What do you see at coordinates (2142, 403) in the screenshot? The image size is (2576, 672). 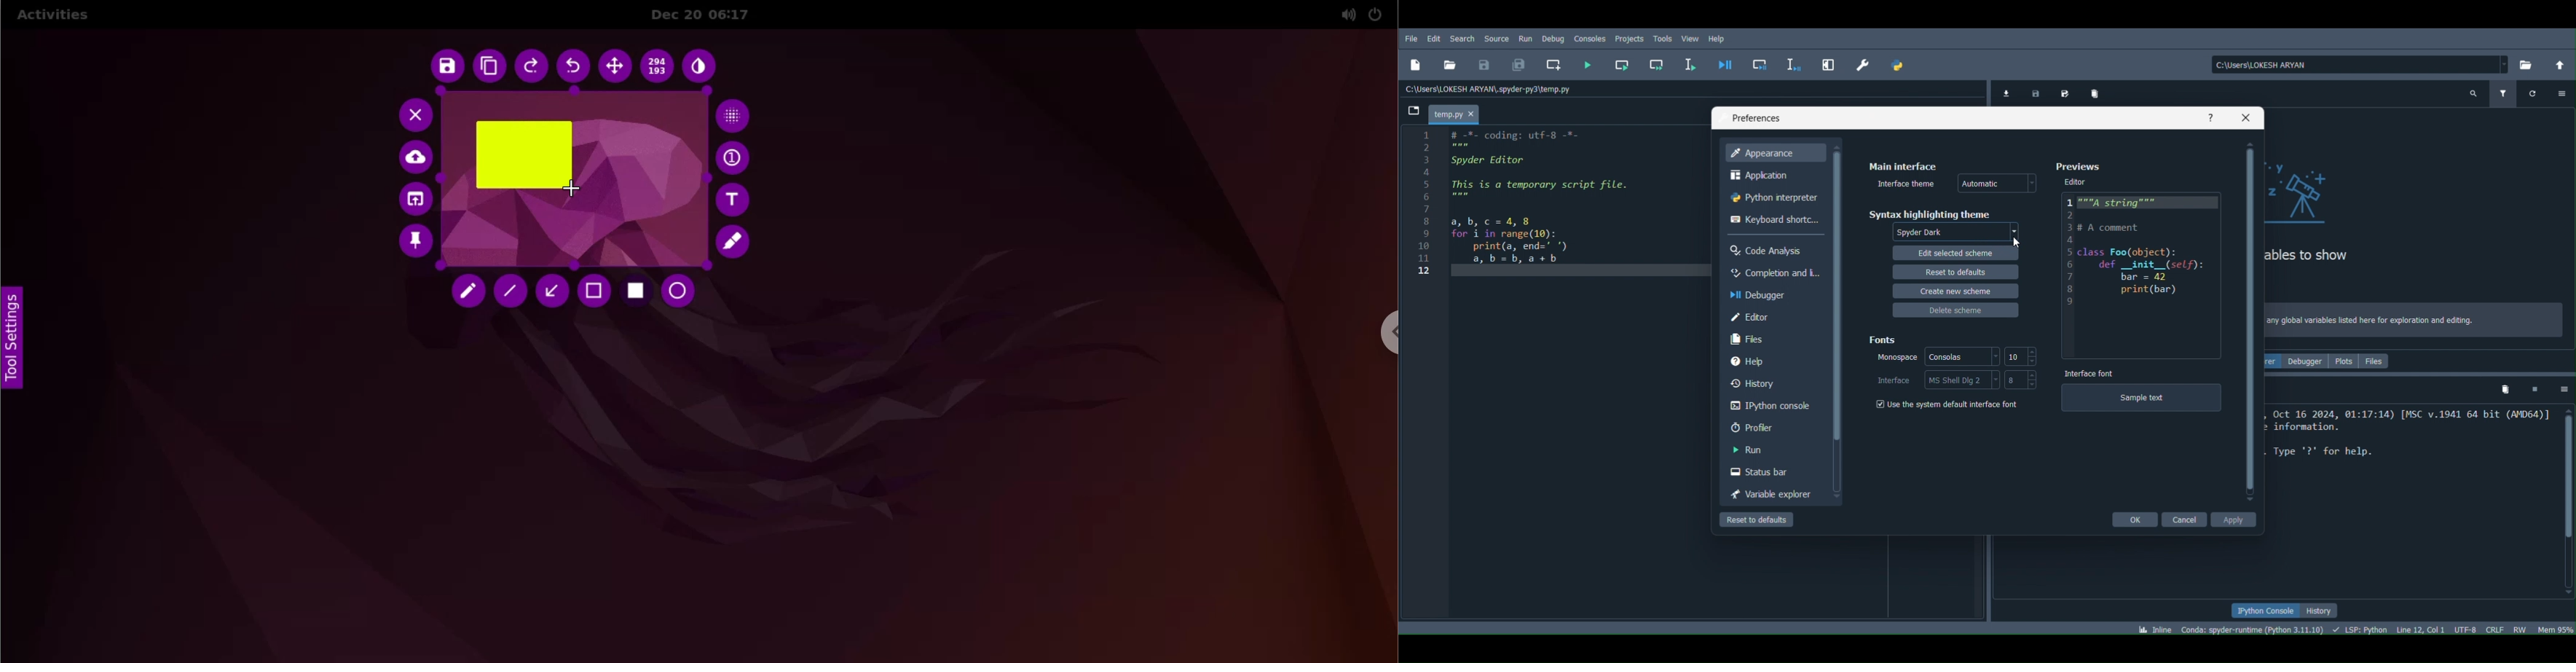 I see `Sample text` at bounding box center [2142, 403].